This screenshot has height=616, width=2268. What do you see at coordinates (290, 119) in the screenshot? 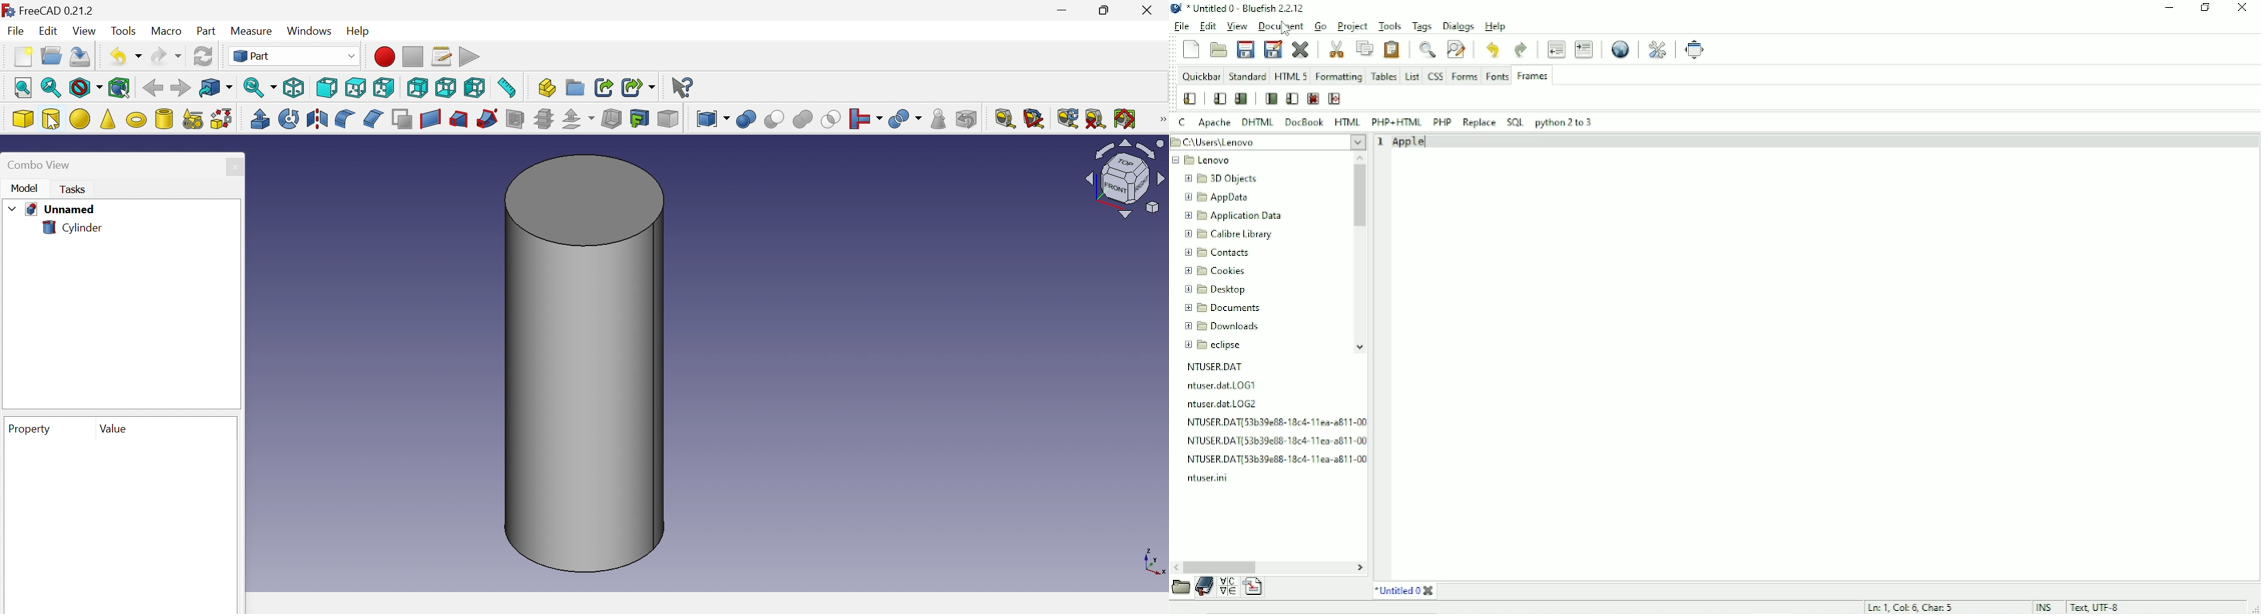
I see `Revolve` at bounding box center [290, 119].